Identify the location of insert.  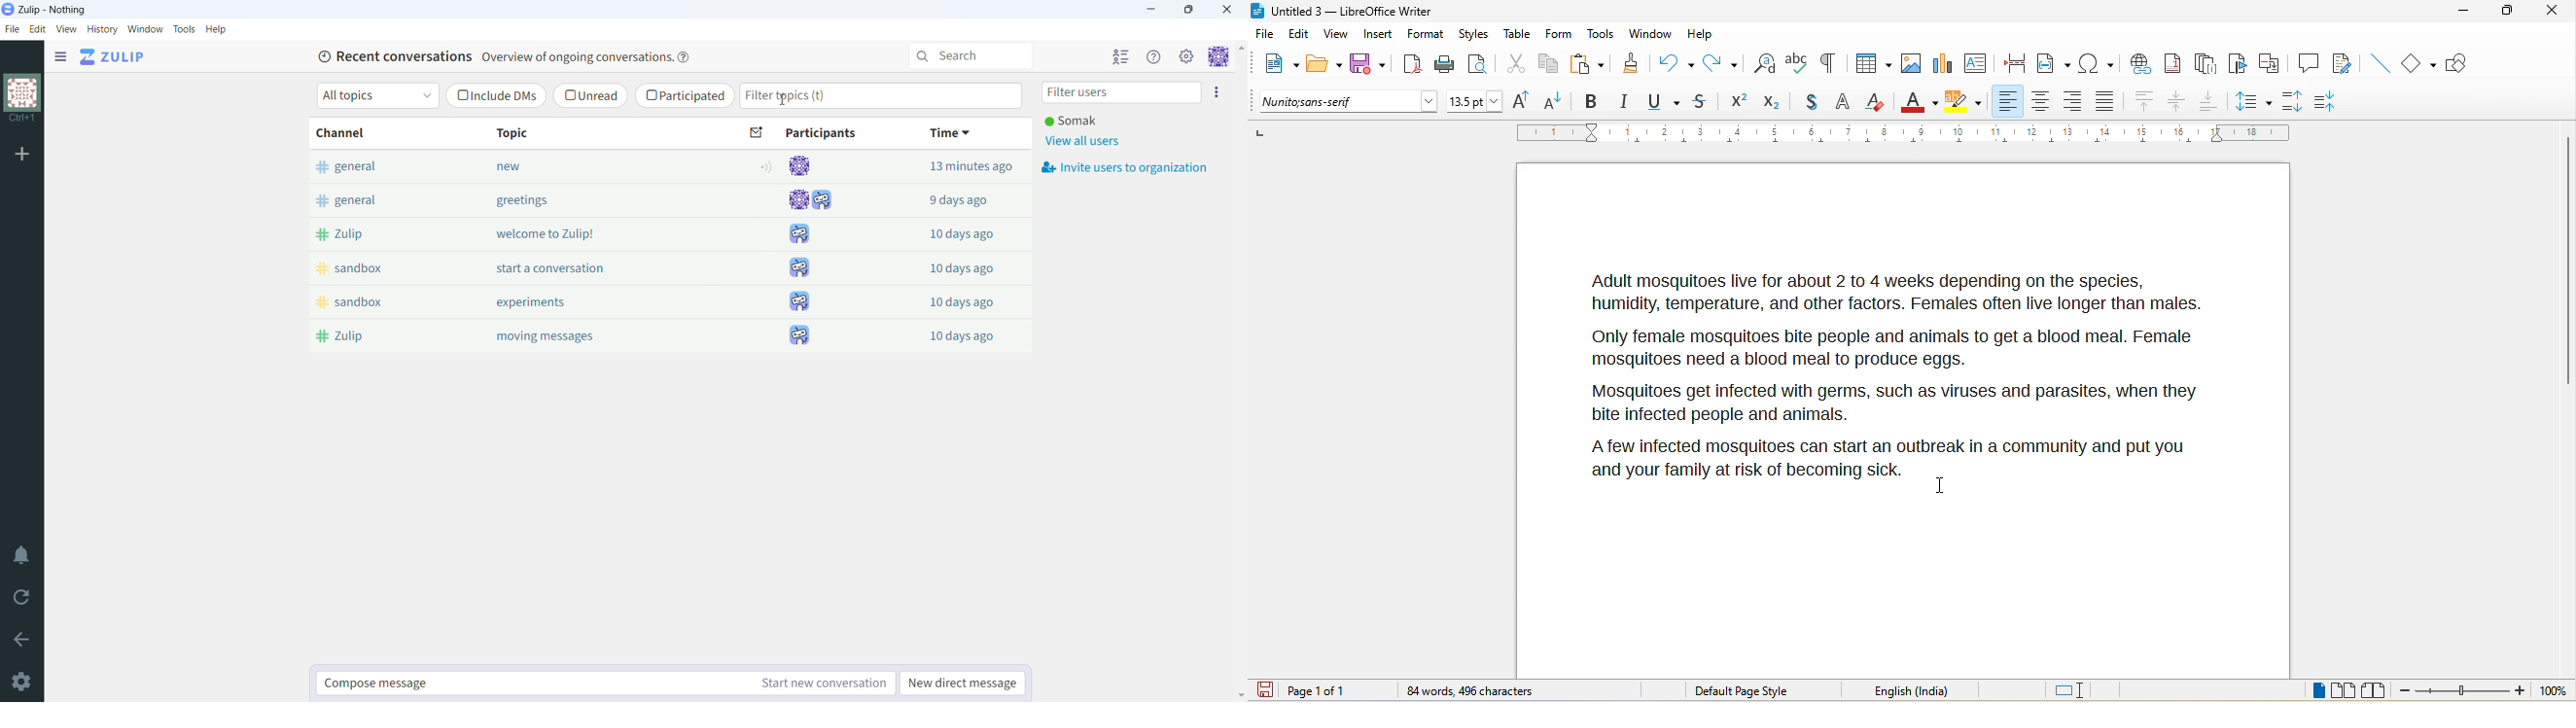
(1378, 36).